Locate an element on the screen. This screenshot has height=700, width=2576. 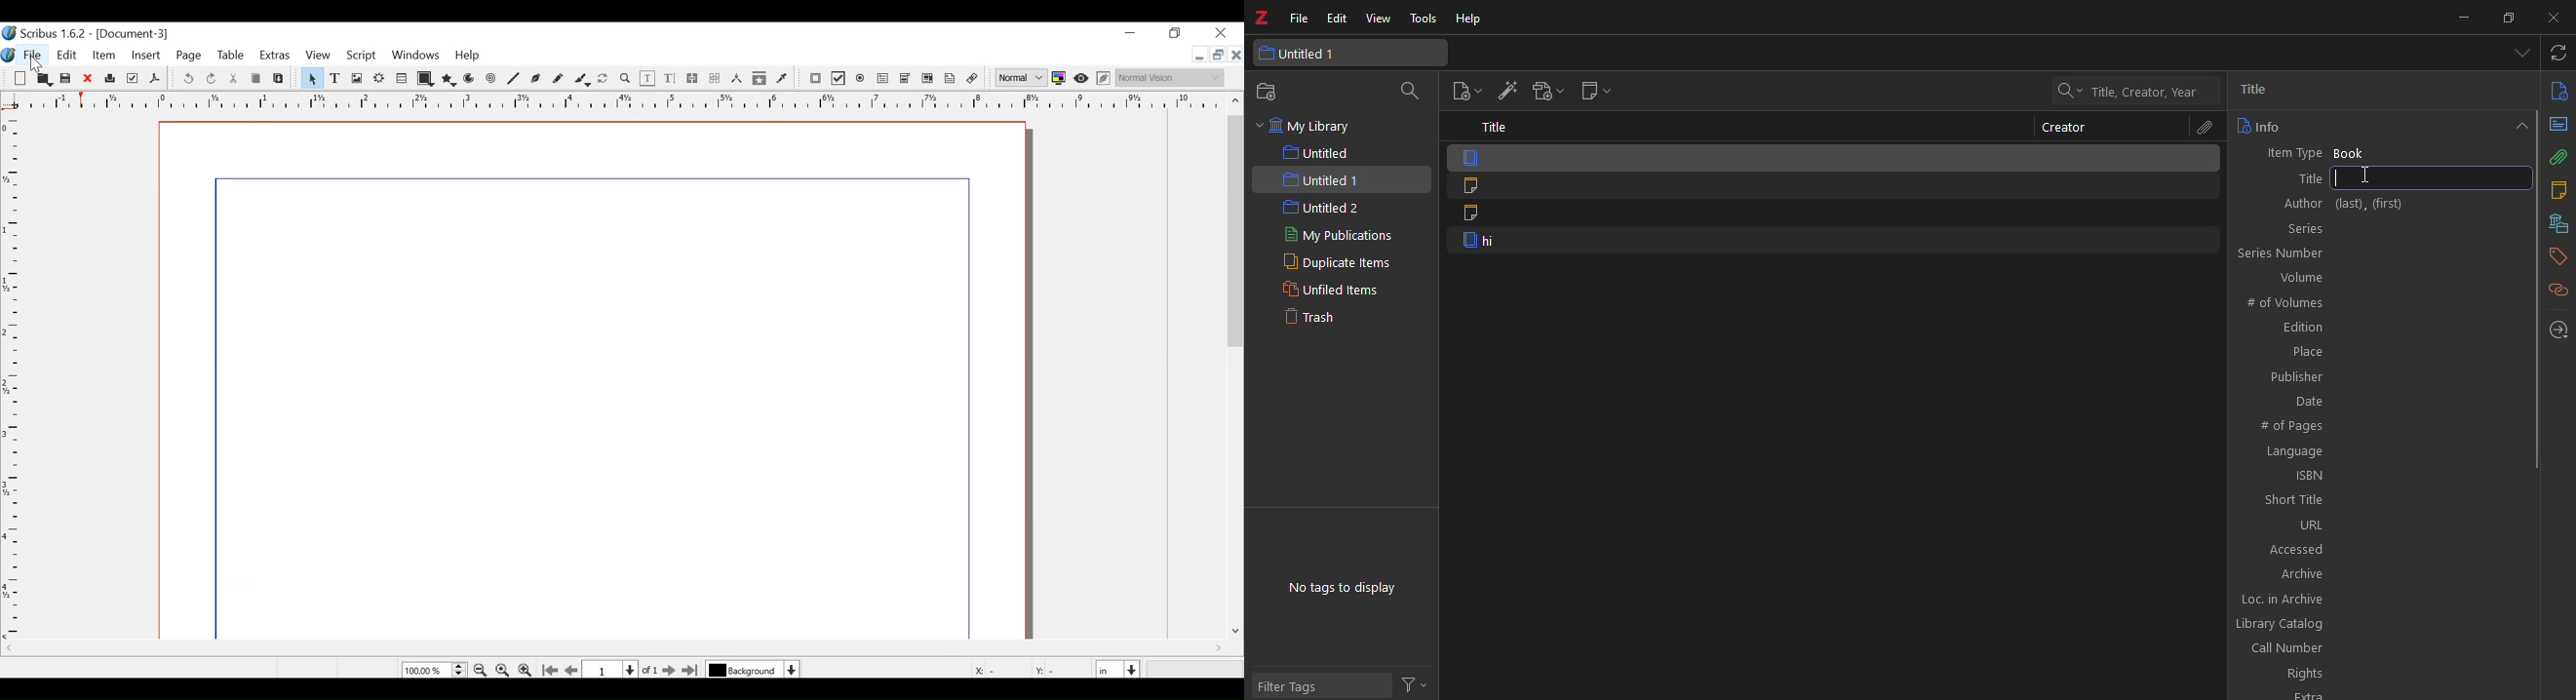
publisher is located at coordinates (2379, 377).